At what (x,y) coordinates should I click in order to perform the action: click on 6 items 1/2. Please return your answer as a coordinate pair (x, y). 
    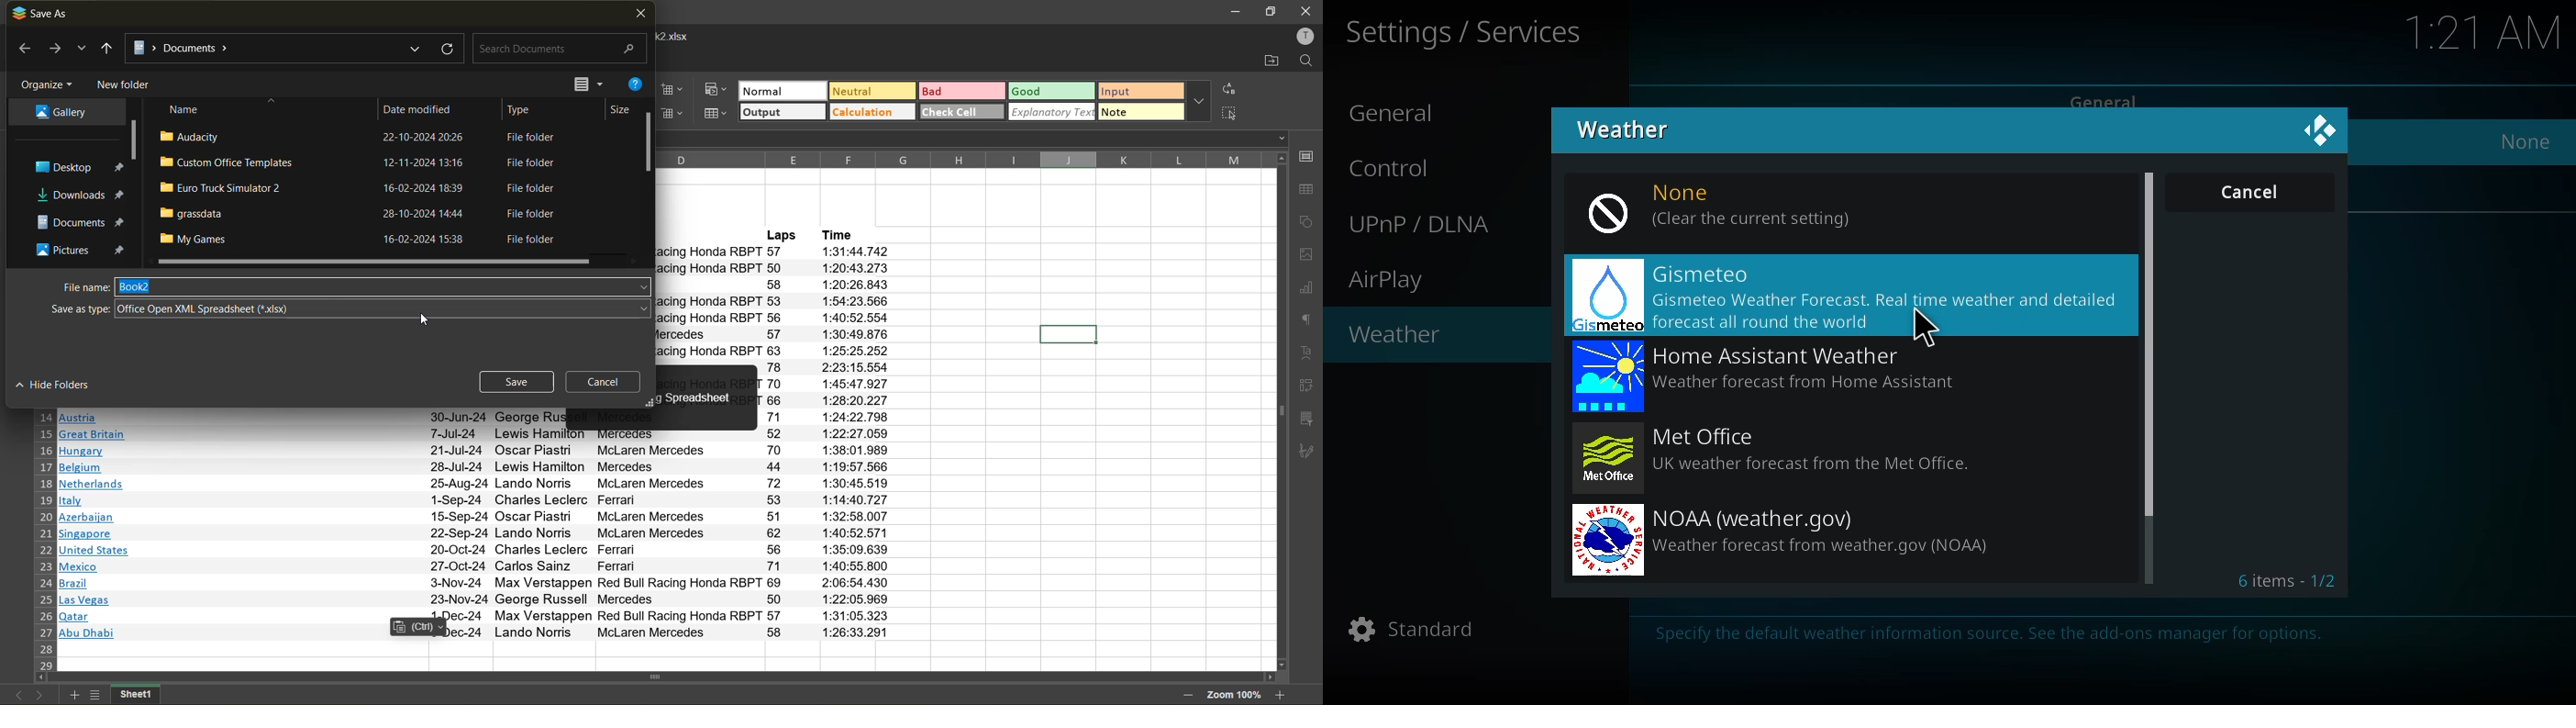
    Looking at the image, I should click on (2290, 580).